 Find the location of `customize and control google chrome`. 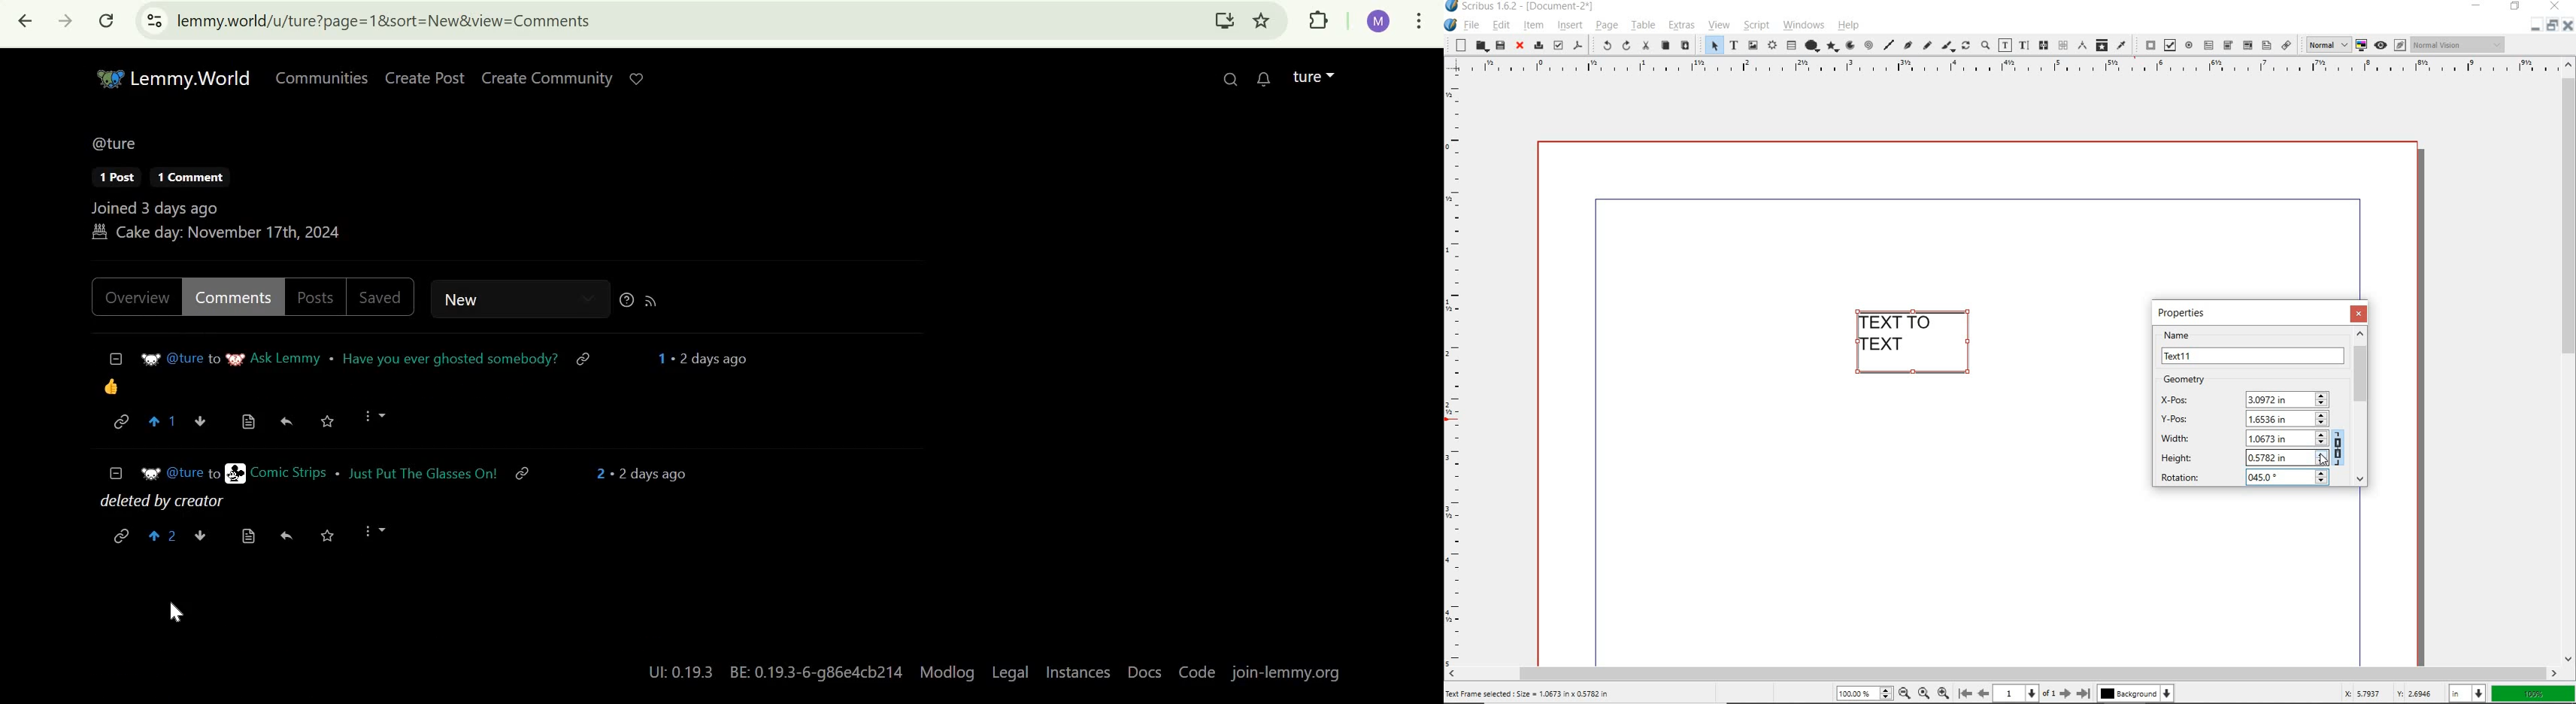

customize and control google chrome is located at coordinates (1422, 21).